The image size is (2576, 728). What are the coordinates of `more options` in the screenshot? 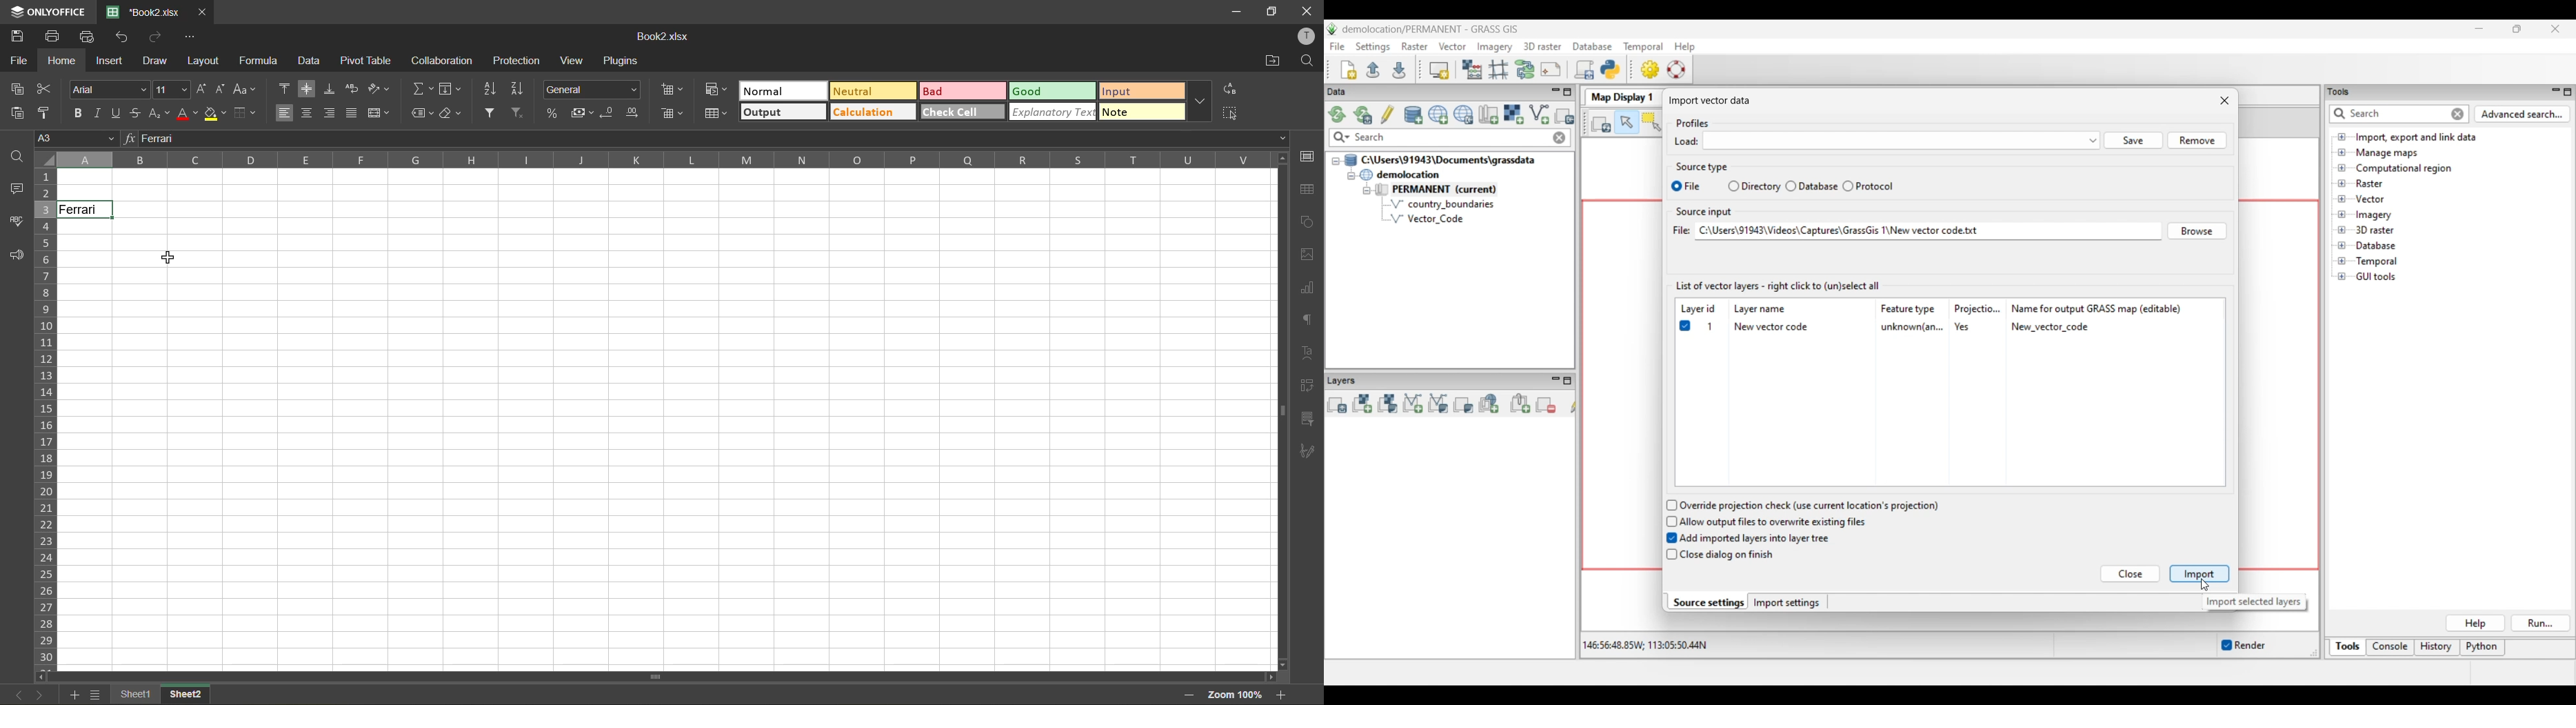 It's located at (1200, 101).